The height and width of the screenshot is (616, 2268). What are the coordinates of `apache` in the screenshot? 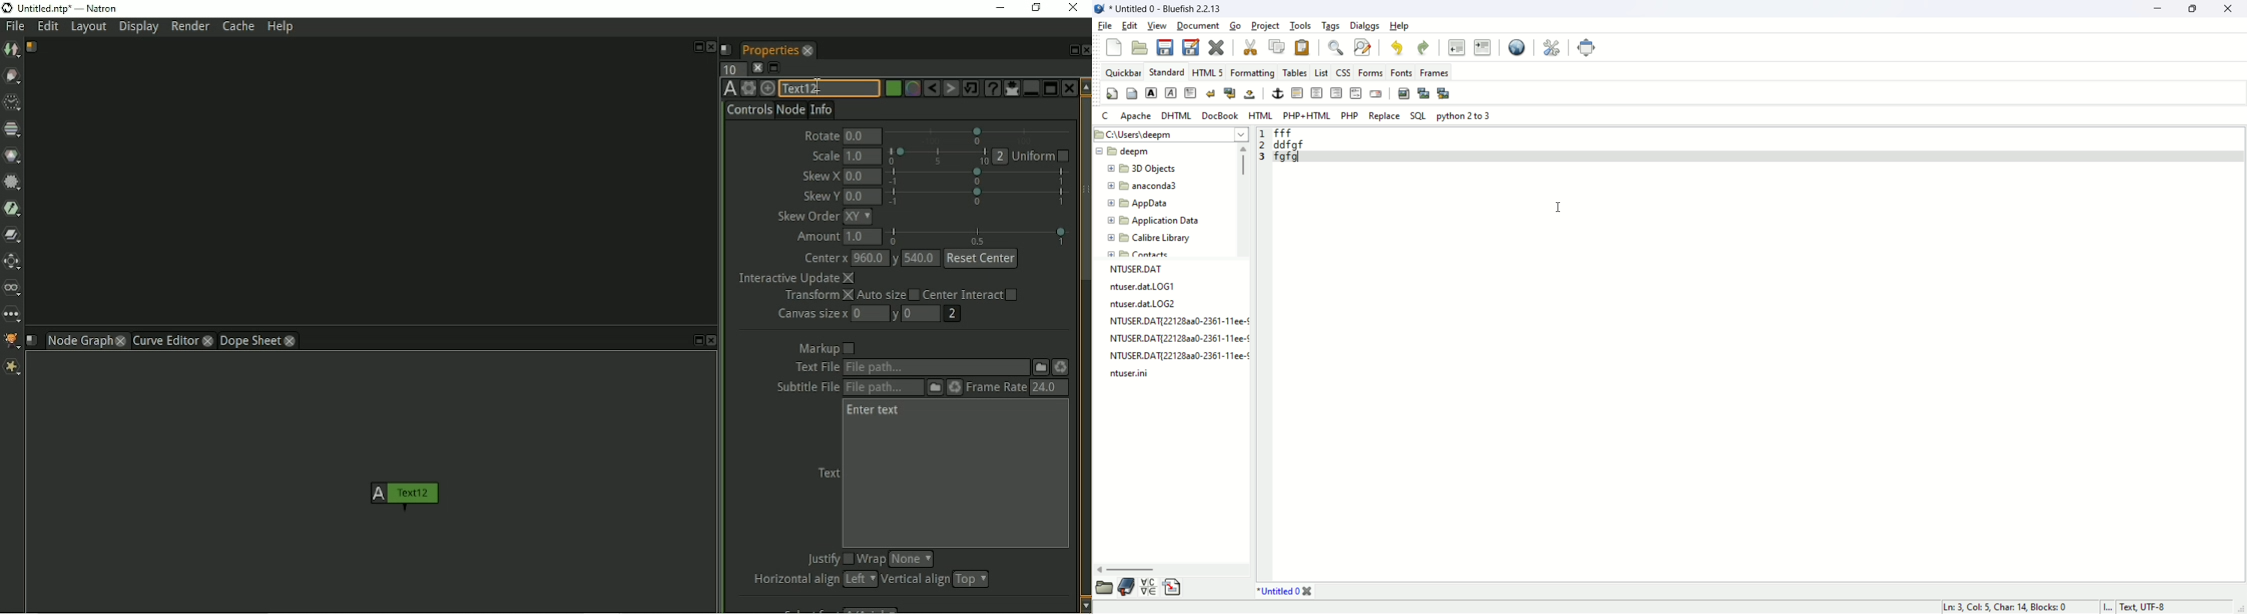 It's located at (1134, 117).